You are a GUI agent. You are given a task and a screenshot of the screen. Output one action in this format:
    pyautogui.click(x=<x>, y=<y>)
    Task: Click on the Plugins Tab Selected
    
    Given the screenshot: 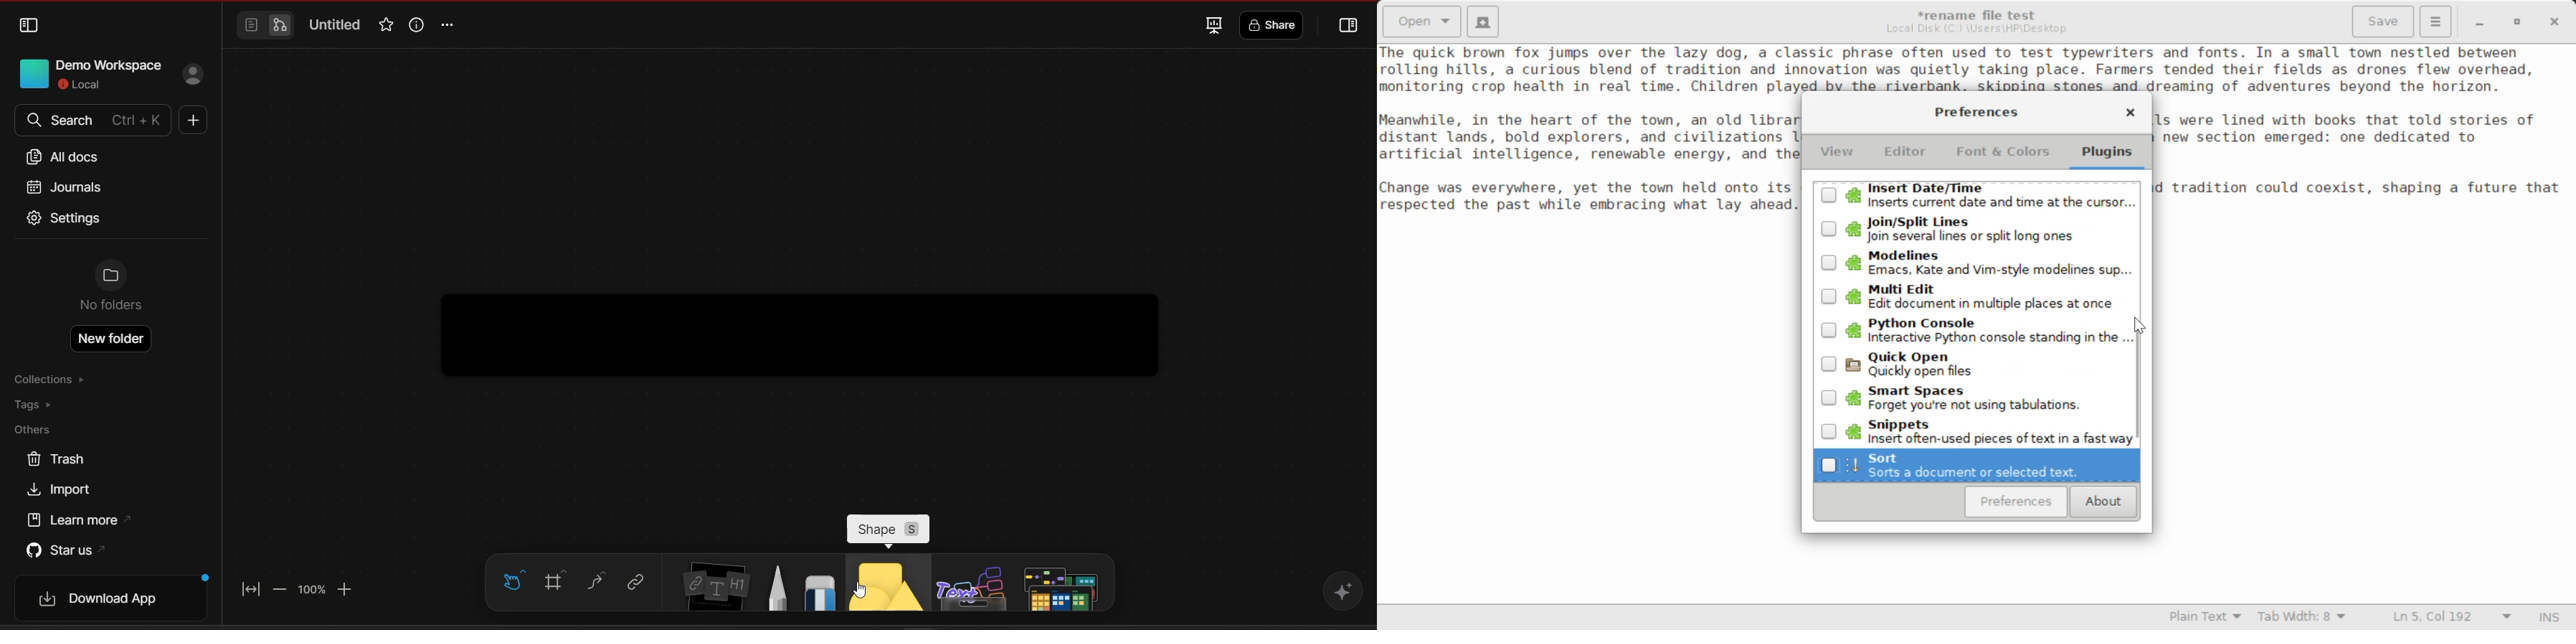 What is the action you would take?
    pyautogui.click(x=2110, y=156)
    